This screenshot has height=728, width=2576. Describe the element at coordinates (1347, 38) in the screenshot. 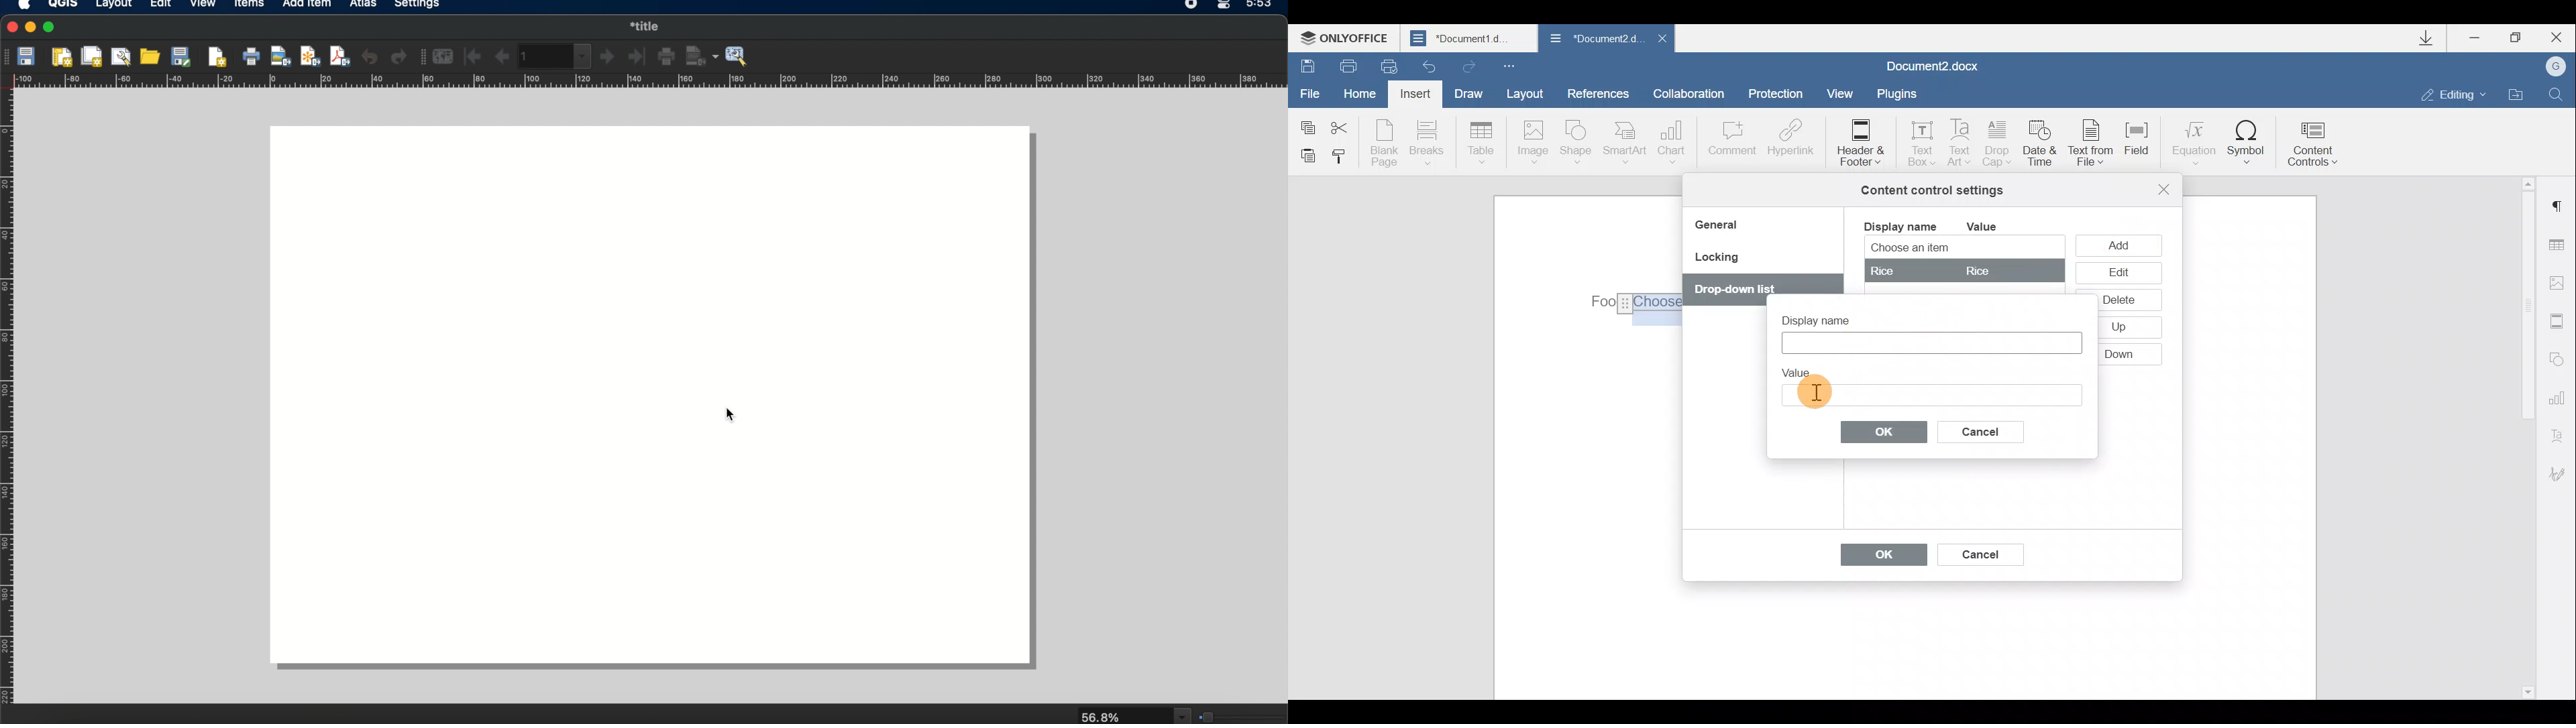

I see `ONLYOFFICE` at that location.